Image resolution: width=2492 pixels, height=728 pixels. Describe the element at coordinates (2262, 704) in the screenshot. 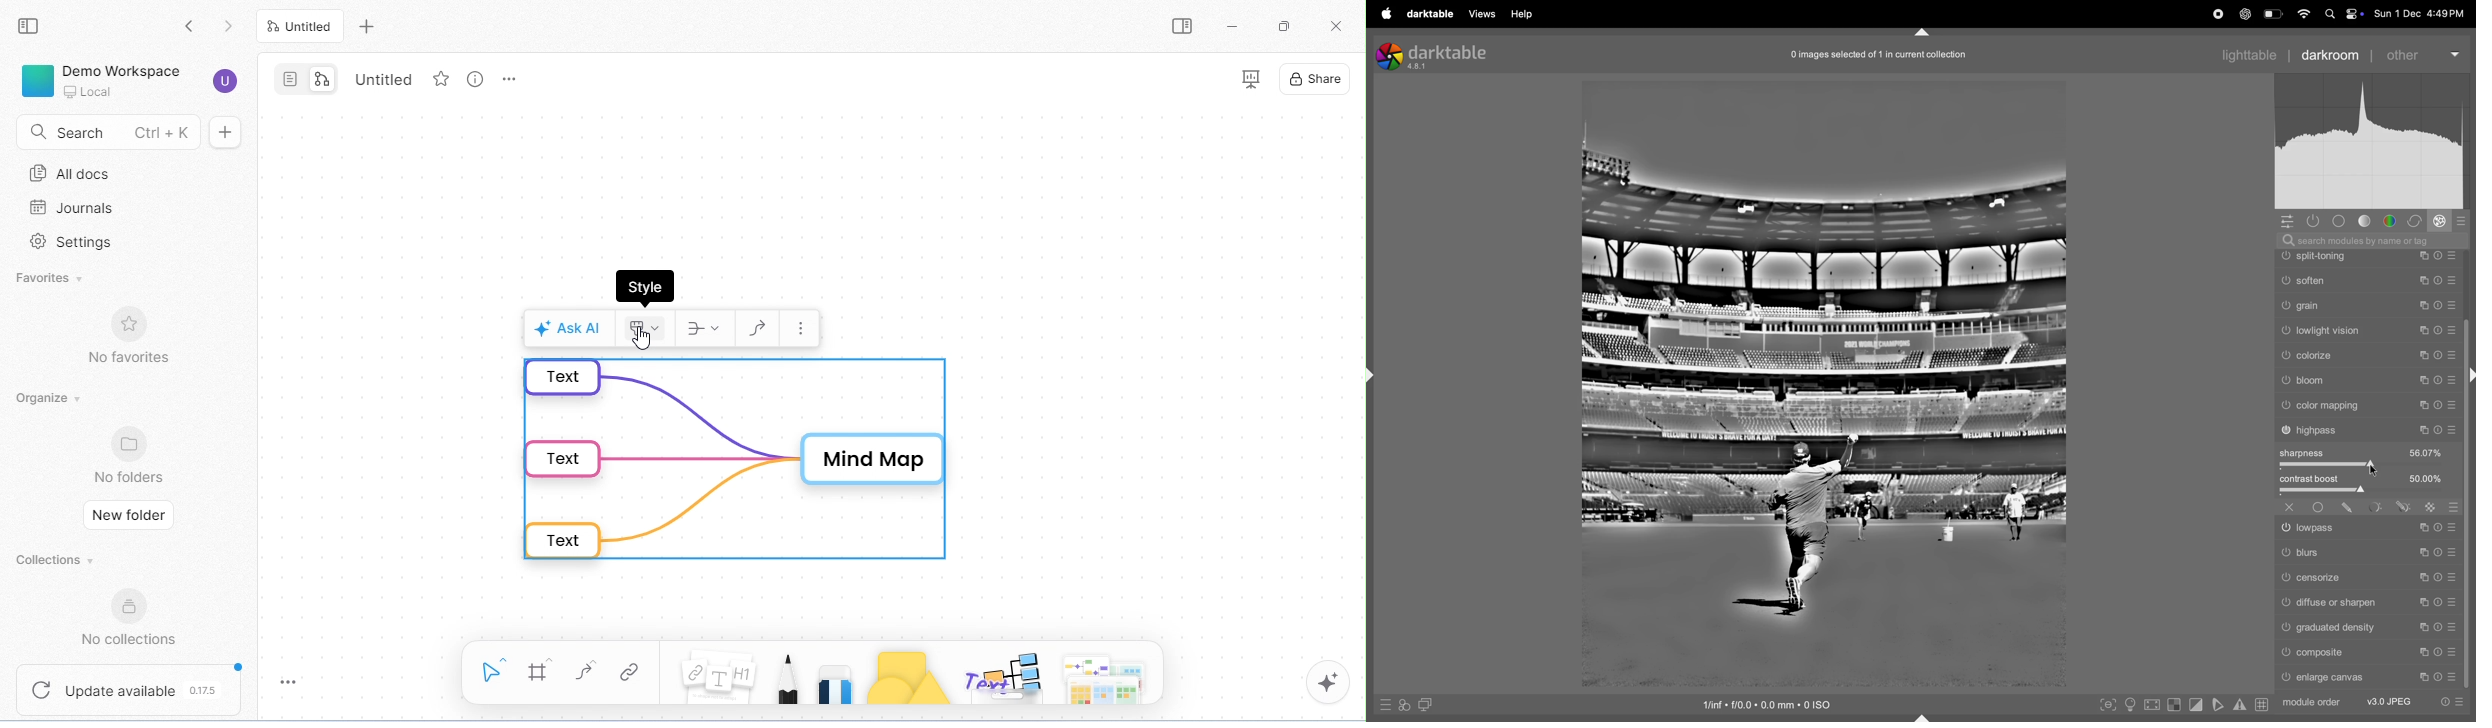

I see `toggle guidelines` at that location.